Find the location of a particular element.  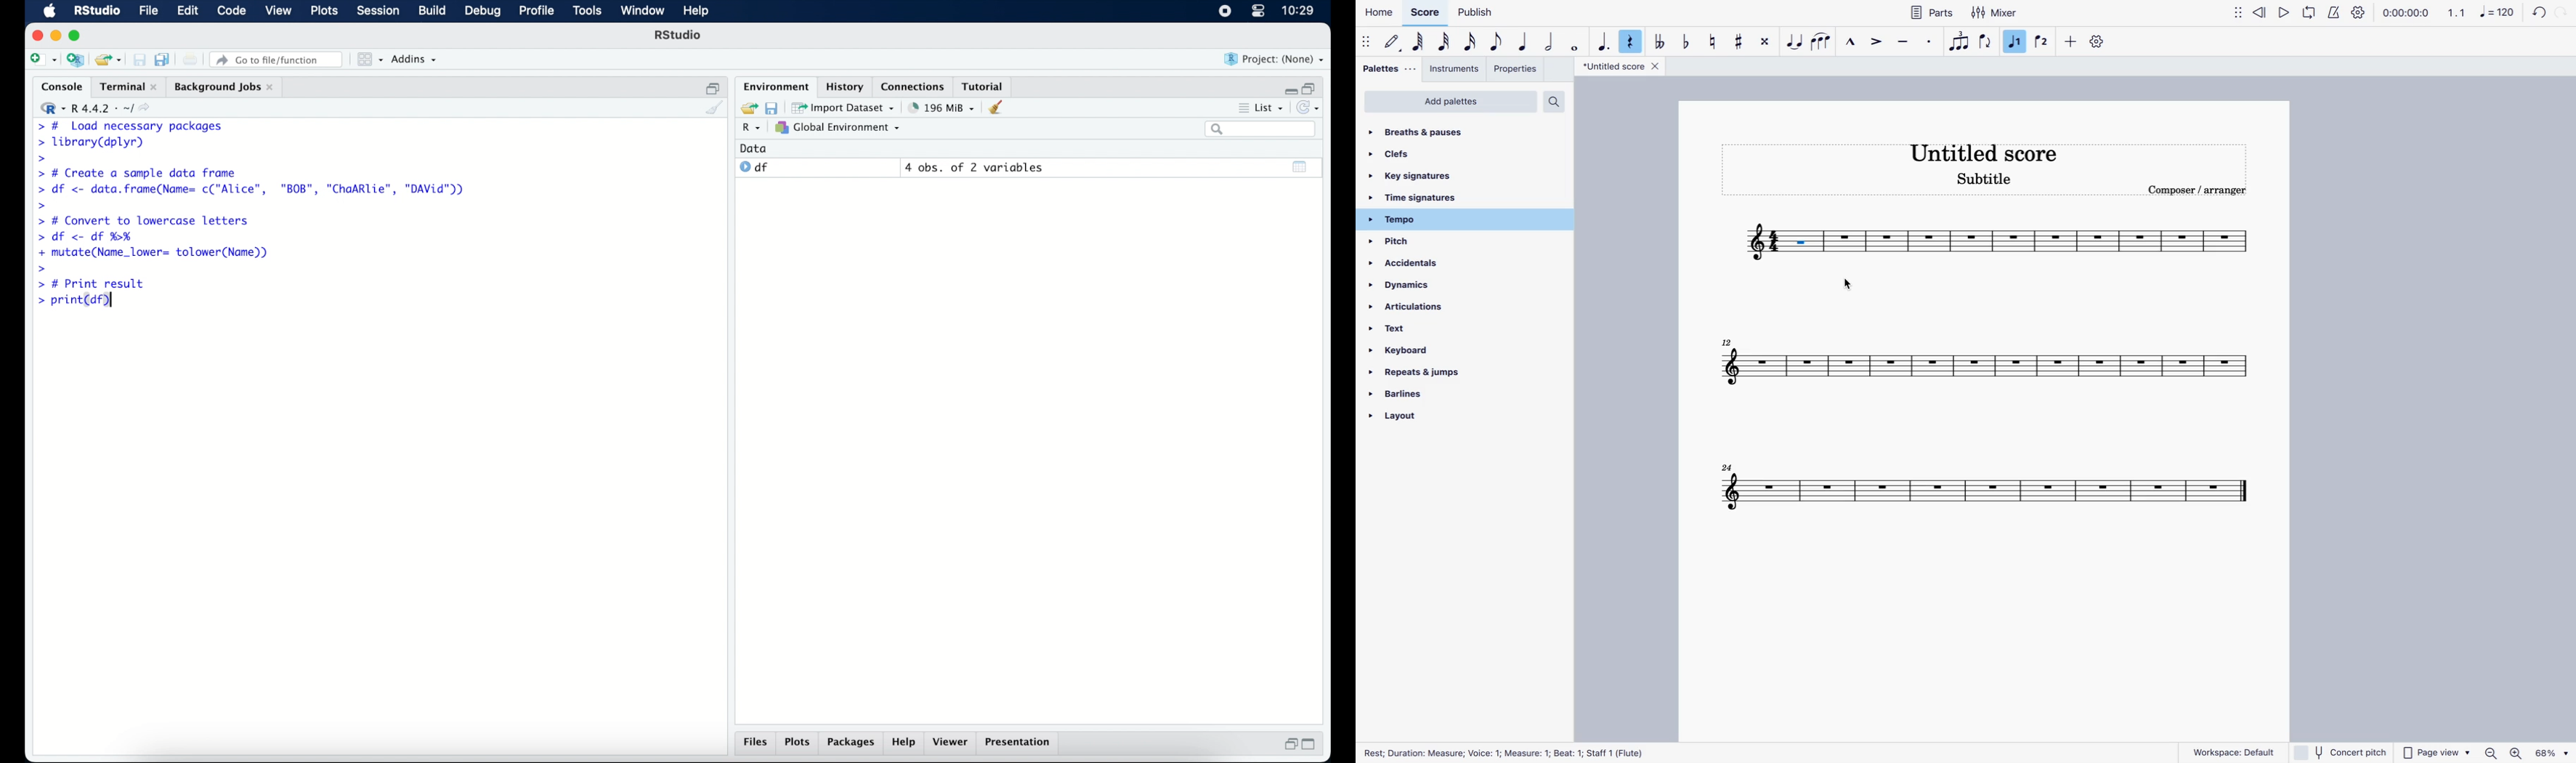

console is located at coordinates (59, 87).